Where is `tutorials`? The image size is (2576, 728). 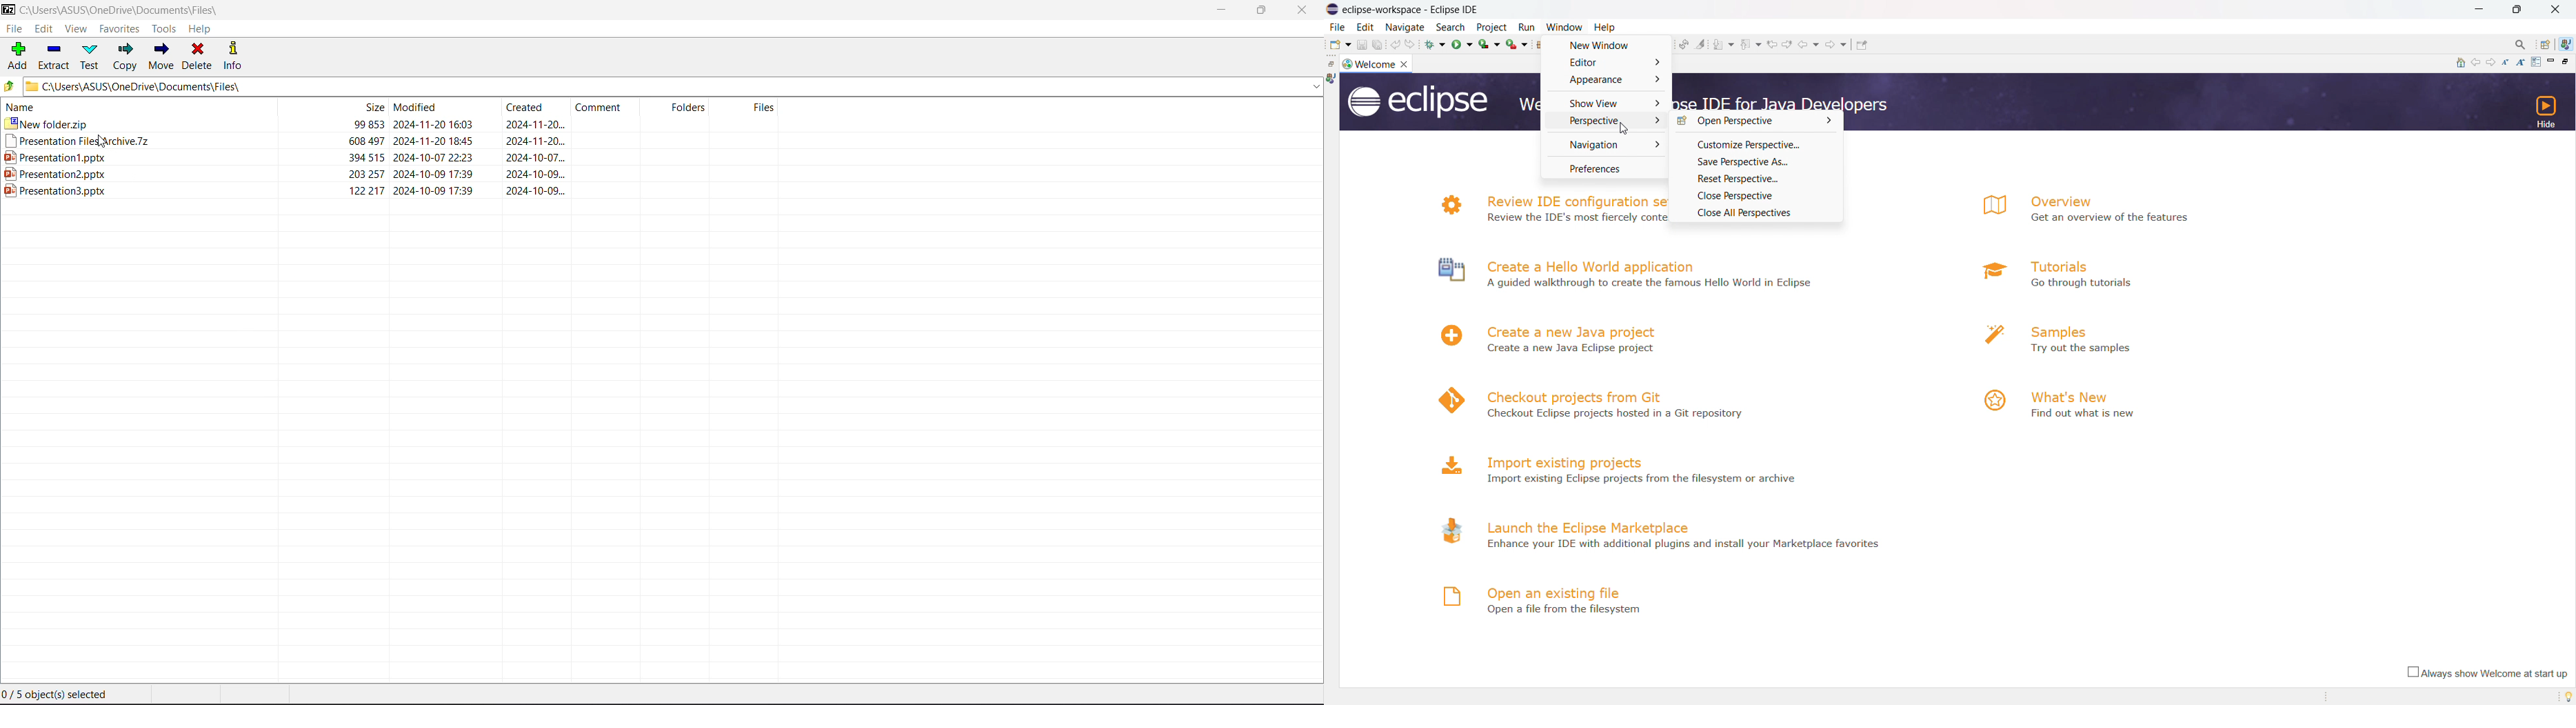 tutorials is located at coordinates (2059, 266).